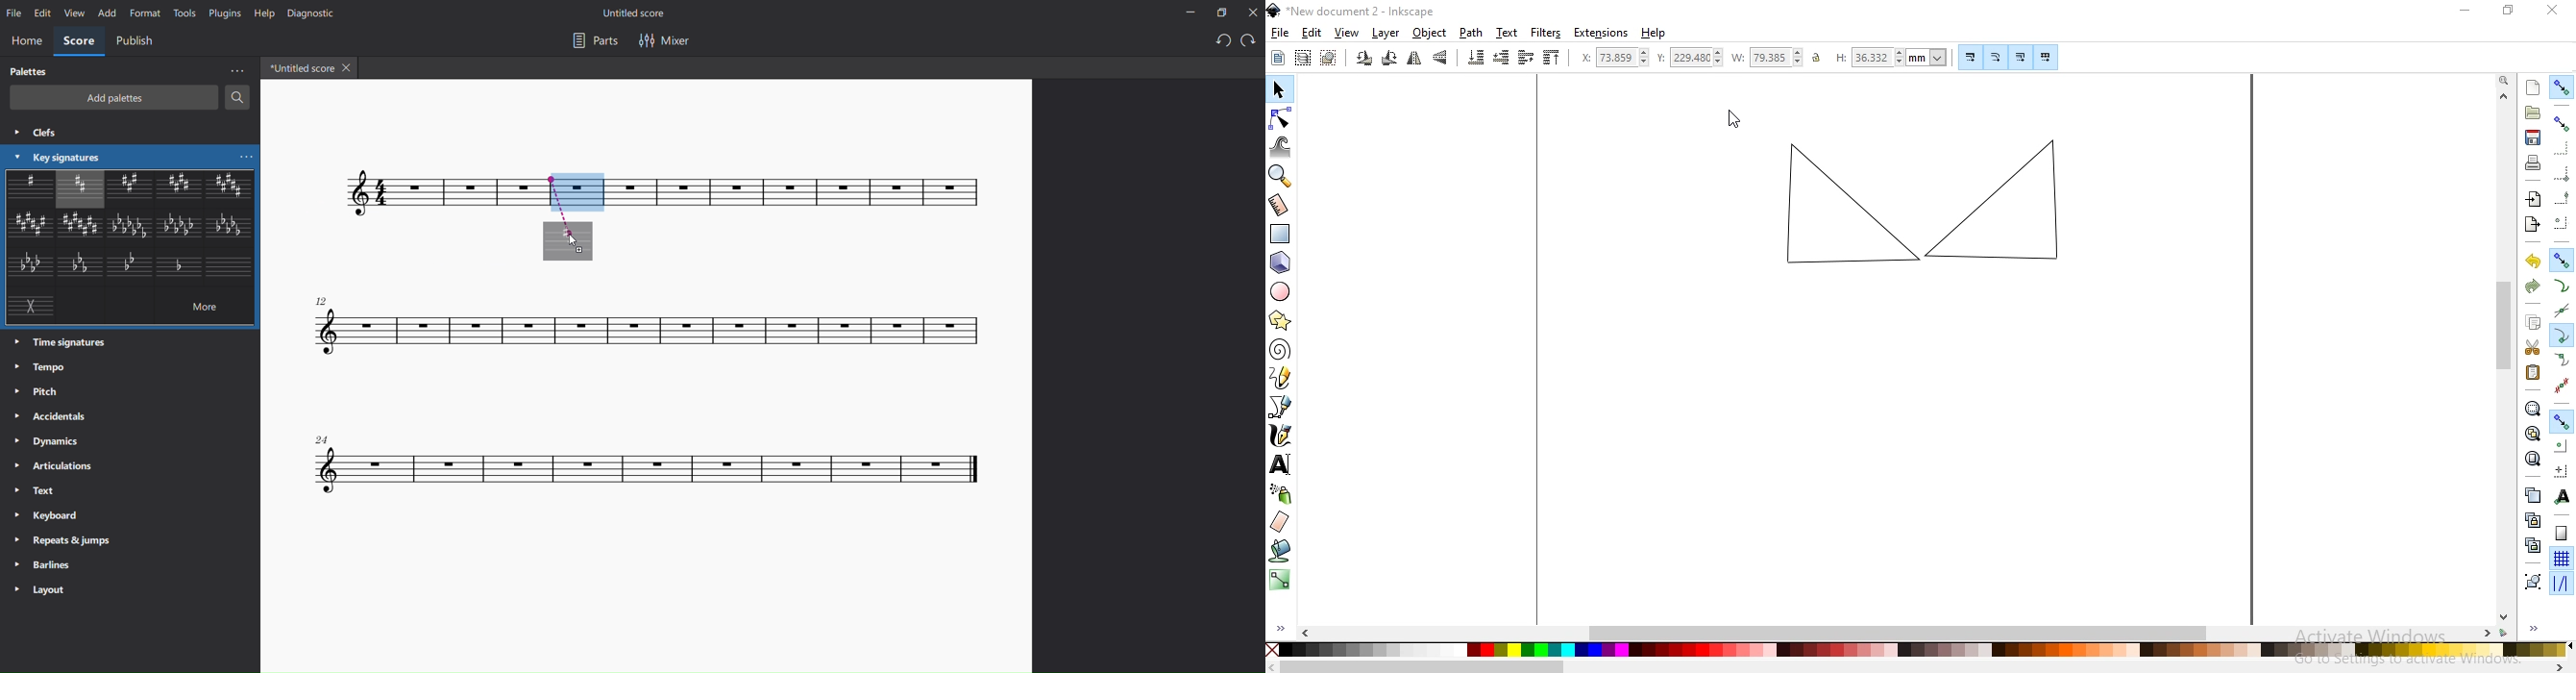 The image size is (2576, 700). Describe the element at coordinates (1279, 628) in the screenshot. I see `expand/hide sidebar` at that location.